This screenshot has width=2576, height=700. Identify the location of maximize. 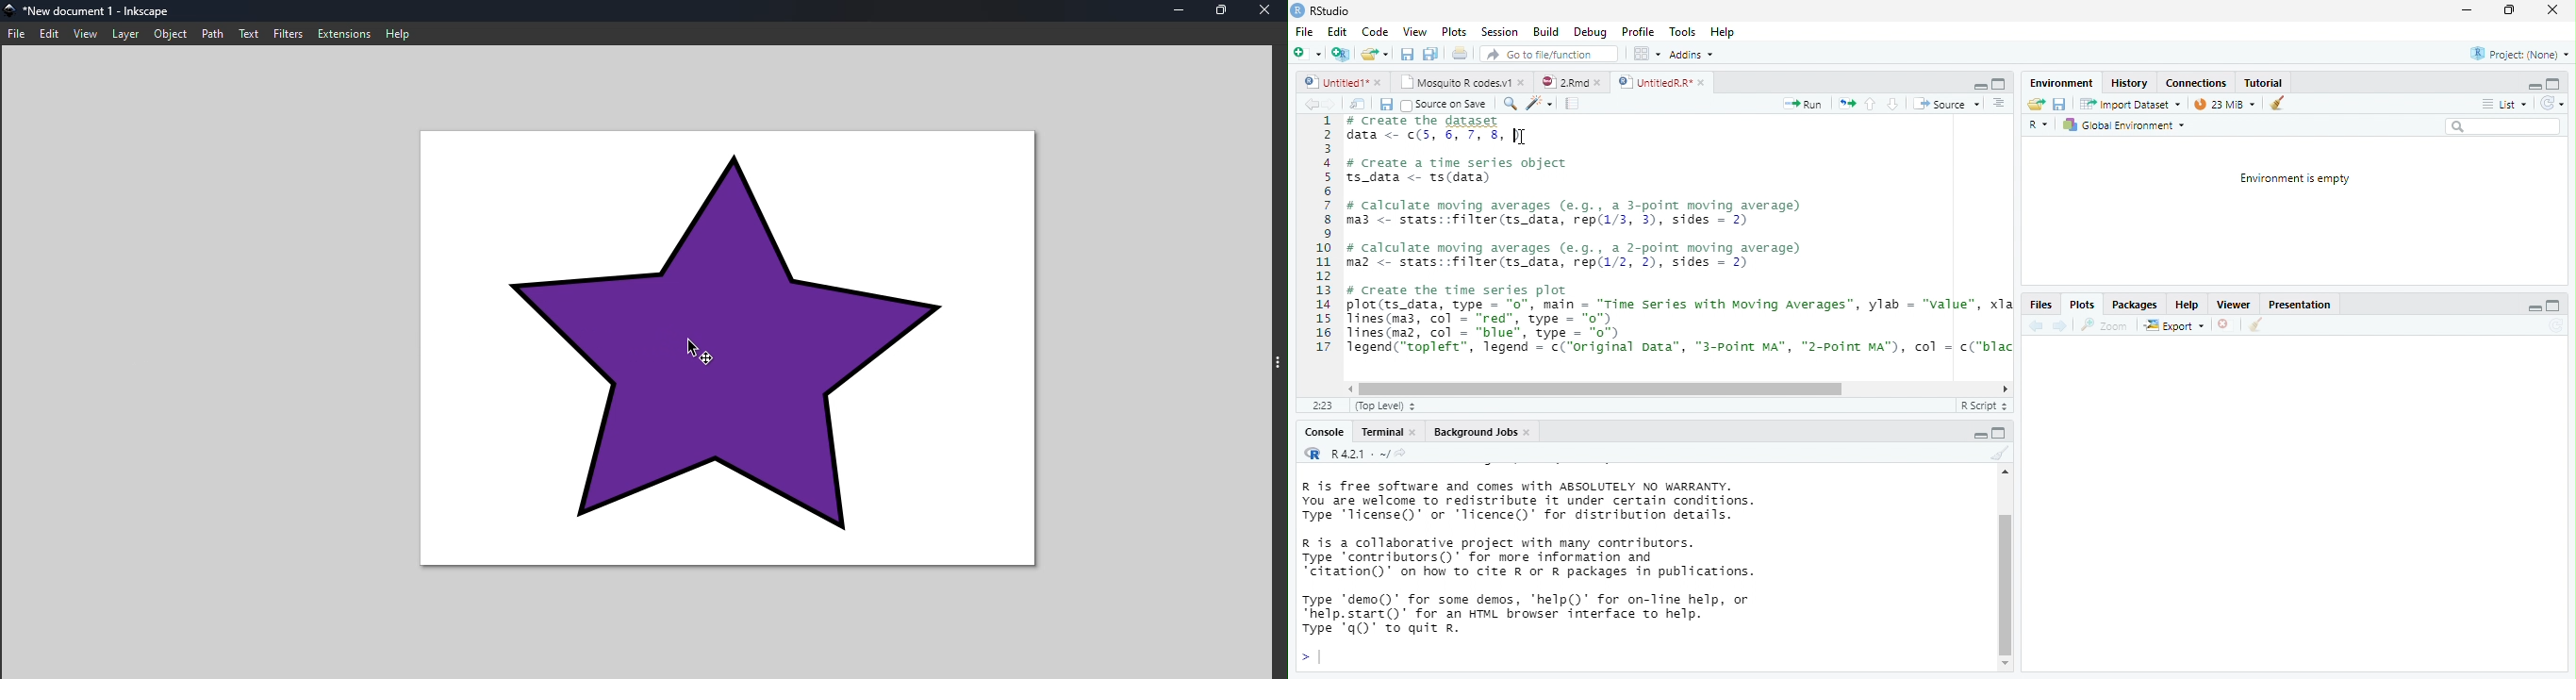
(1999, 84).